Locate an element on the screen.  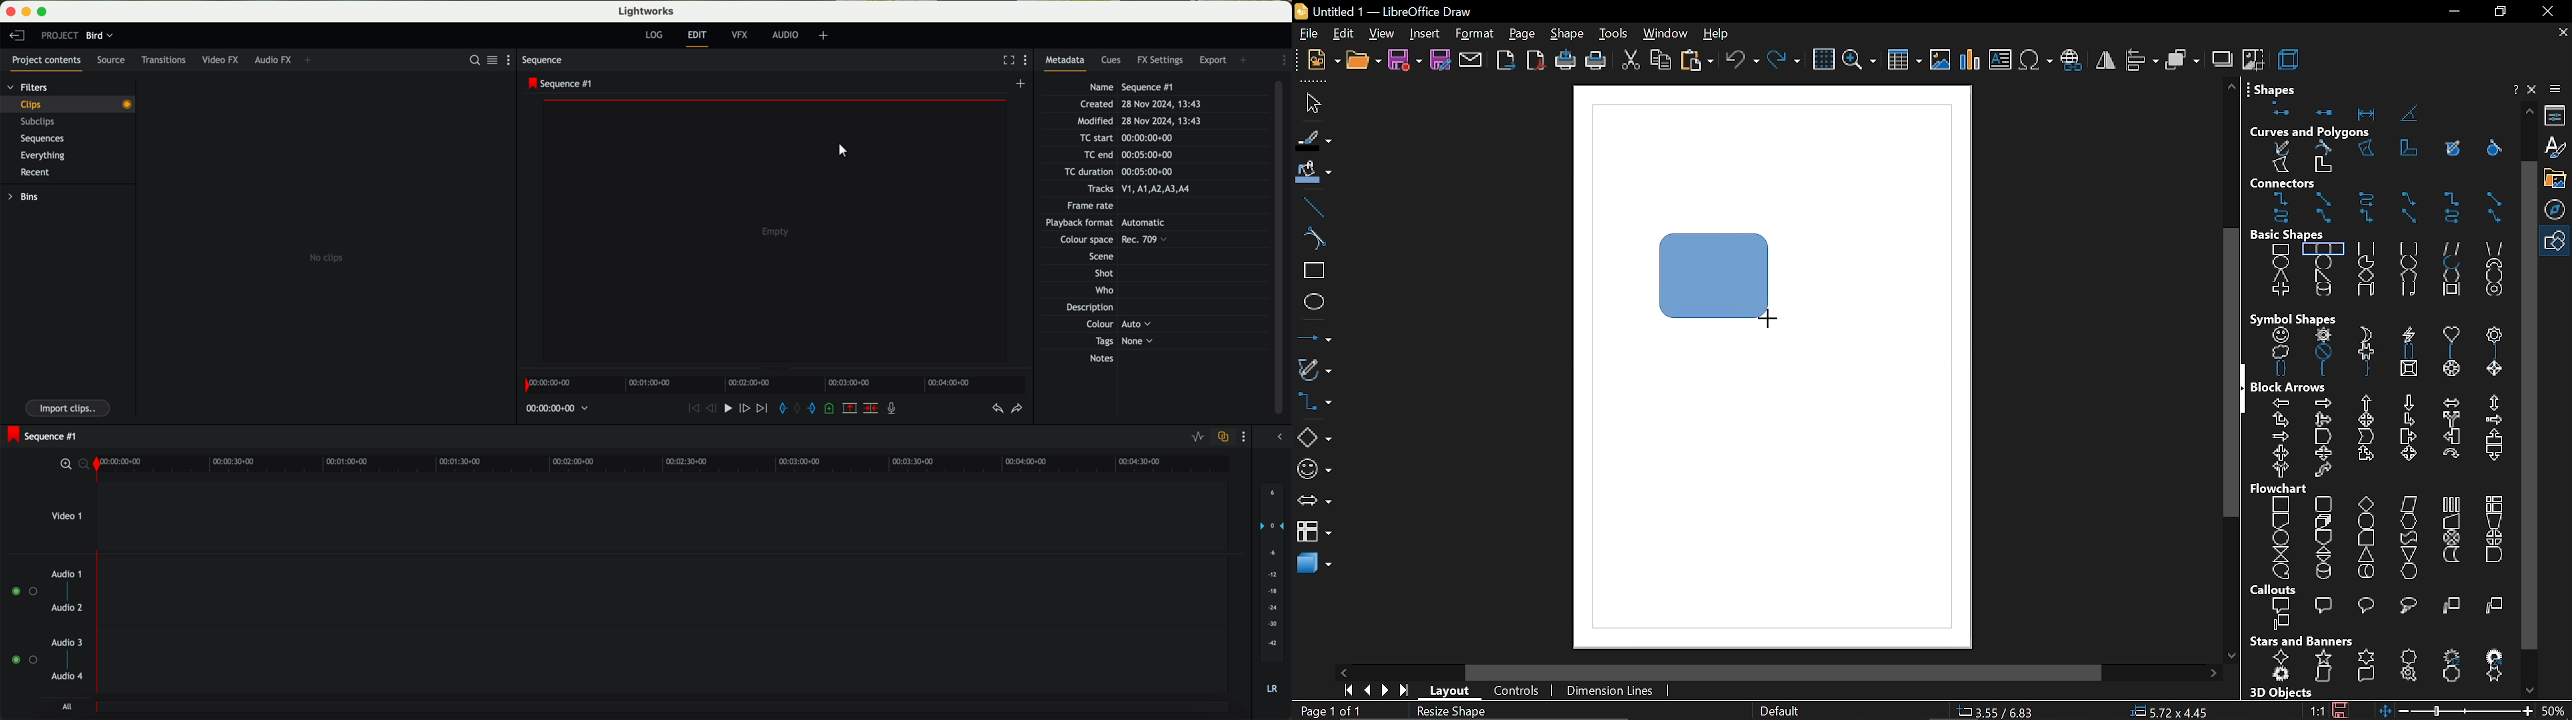
leave is located at coordinates (15, 35).